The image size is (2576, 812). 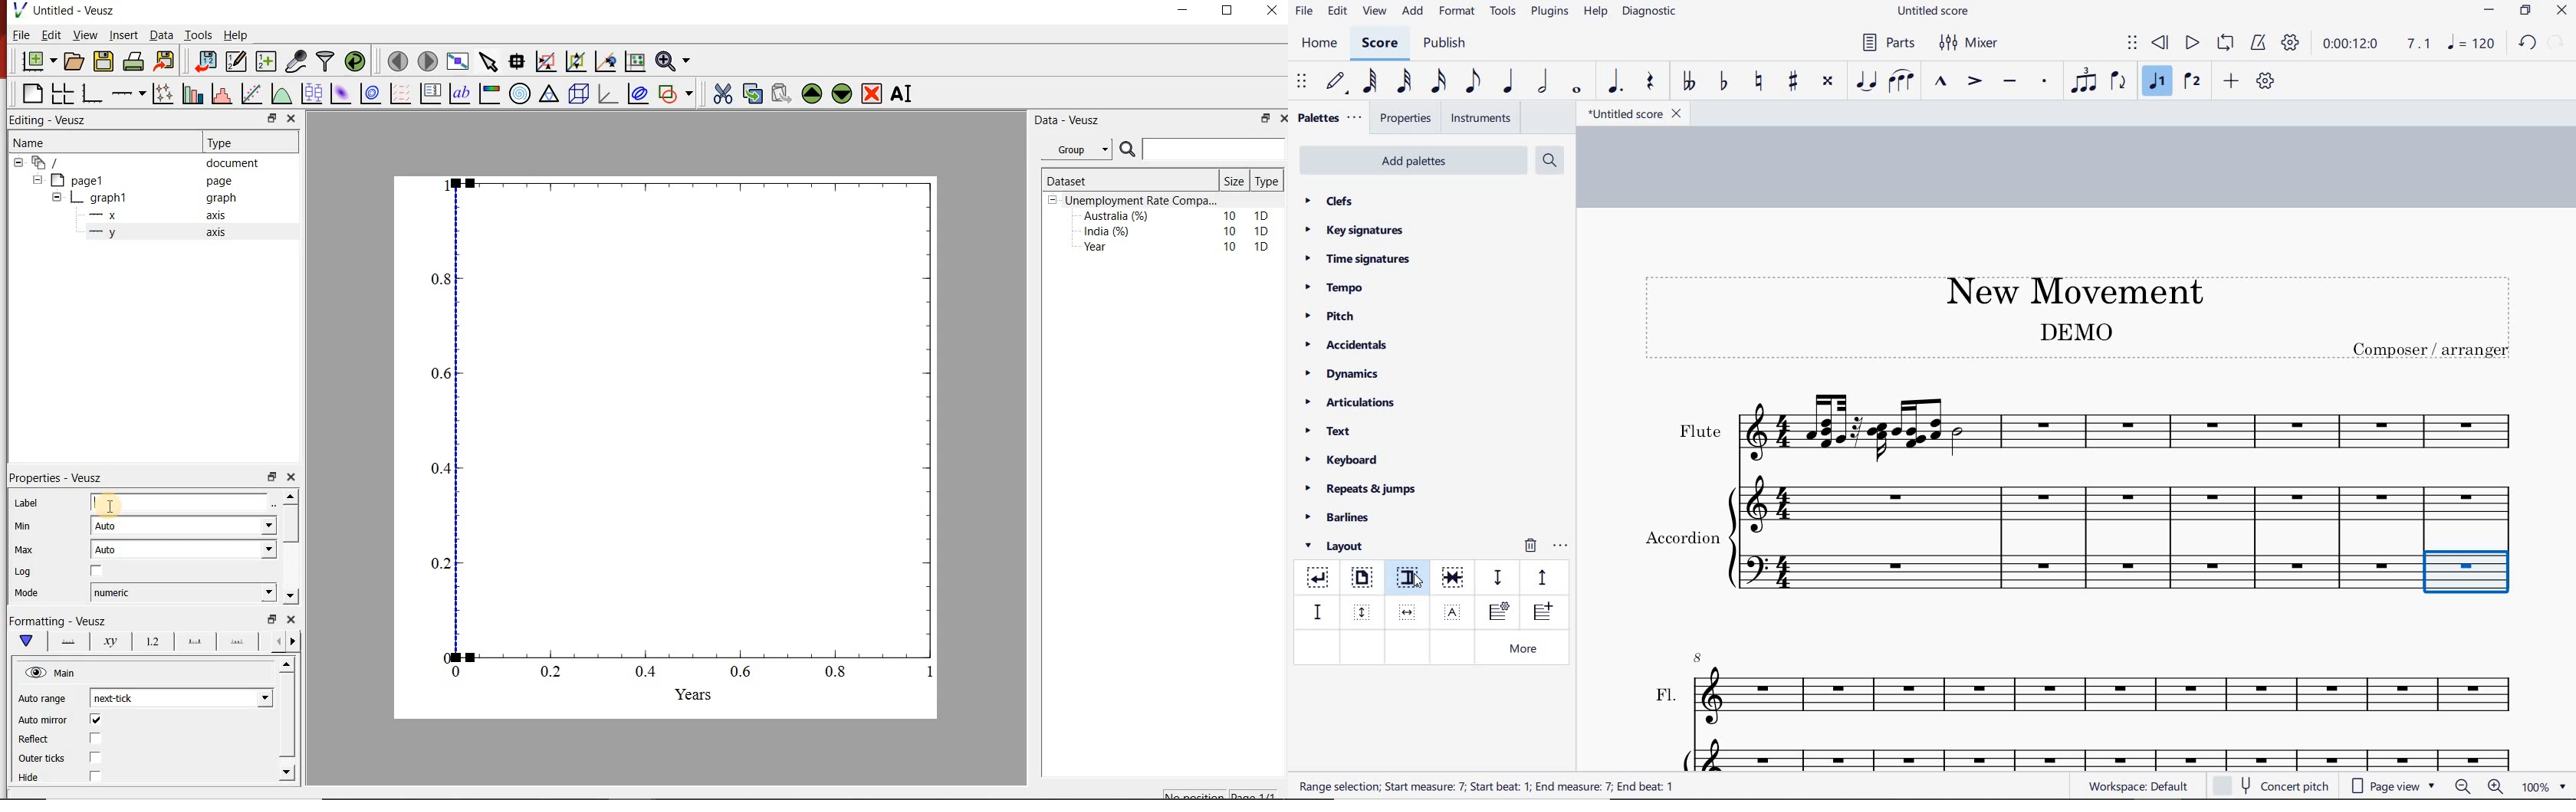 What do you see at coordinates (2132, 44) in the screenshot?
I see `select to move` at bounding box center [2132, 44].